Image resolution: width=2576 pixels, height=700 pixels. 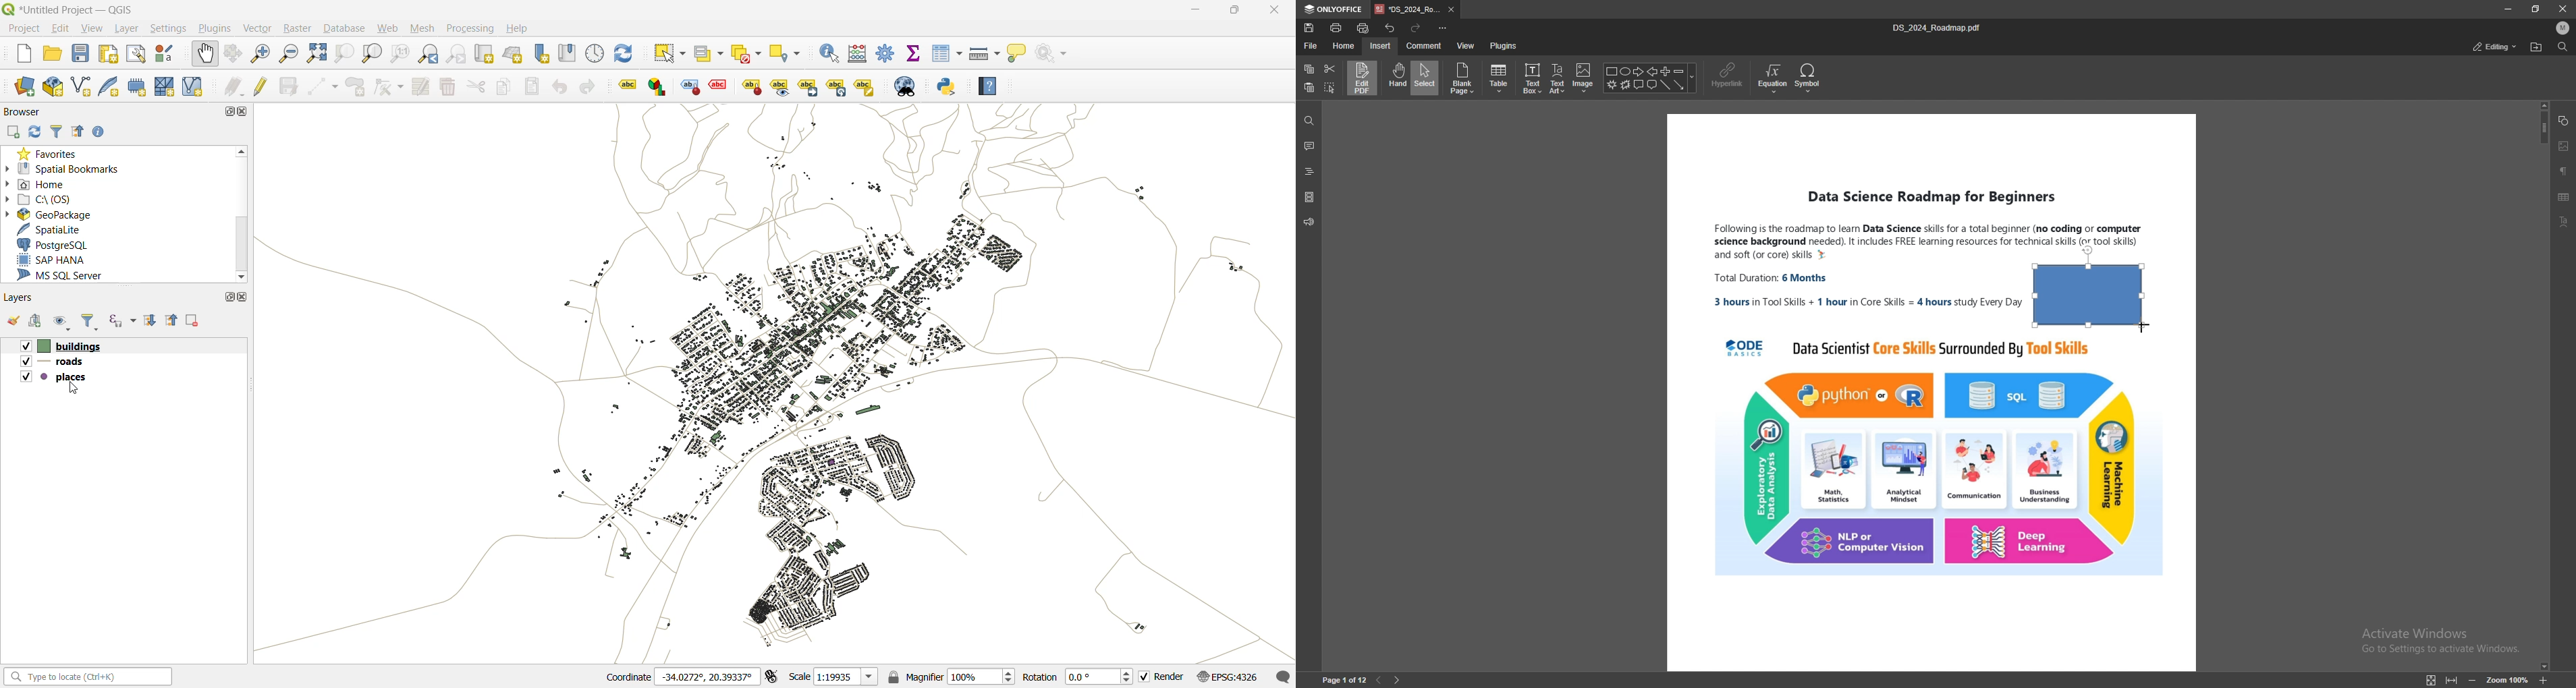 I want to click on zoom, so click(x=2510, y=679).